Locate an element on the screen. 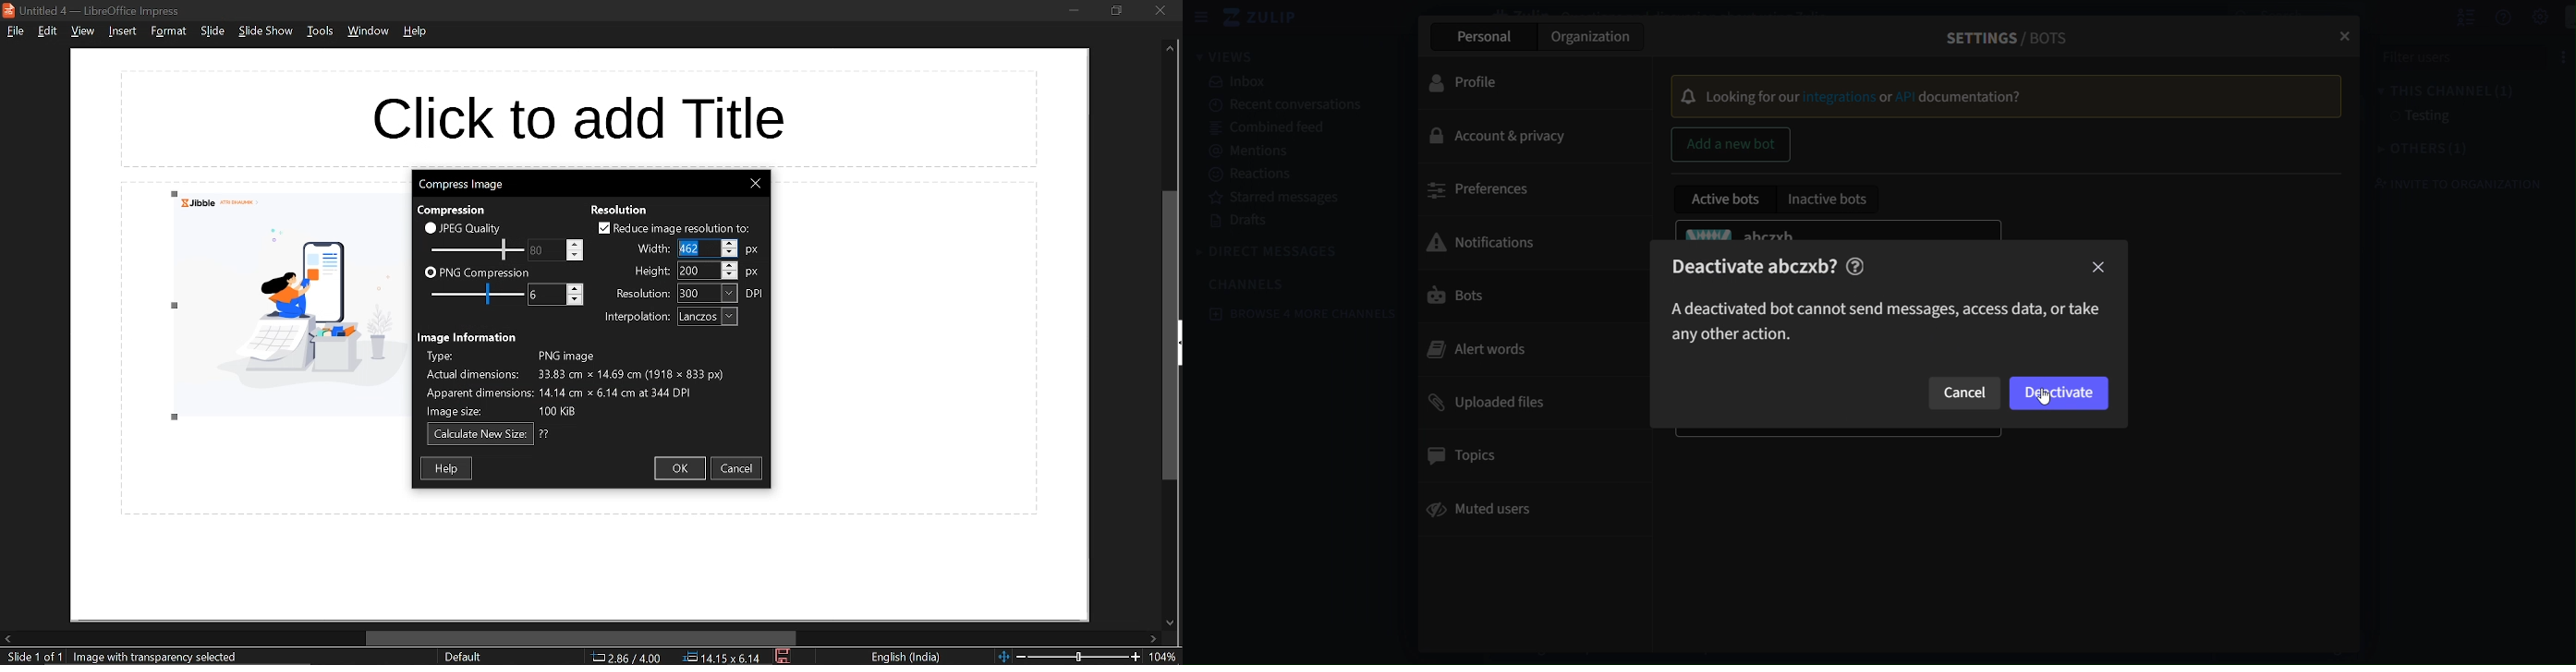 This screenshot has width=2576, height=672. PNG compression is located at coordinates (477, 273).